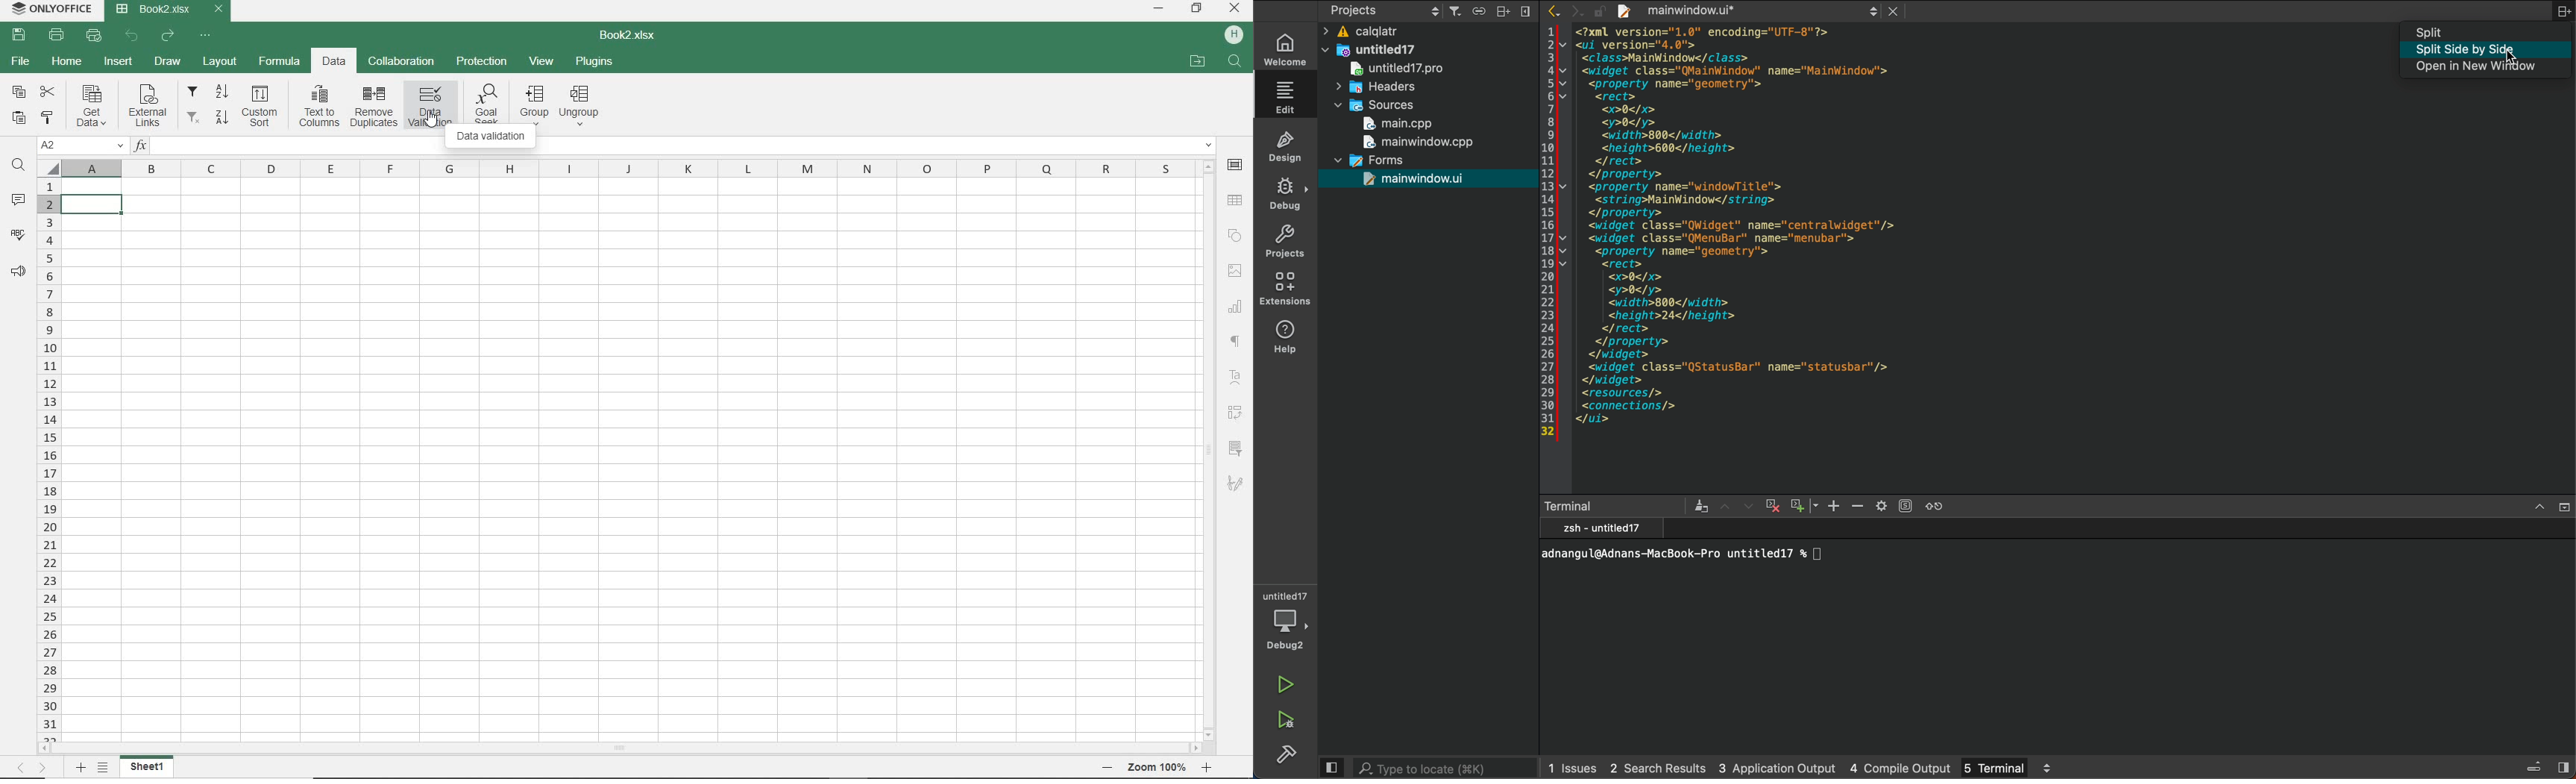  I want to click on custom sort, so click(262, 106).